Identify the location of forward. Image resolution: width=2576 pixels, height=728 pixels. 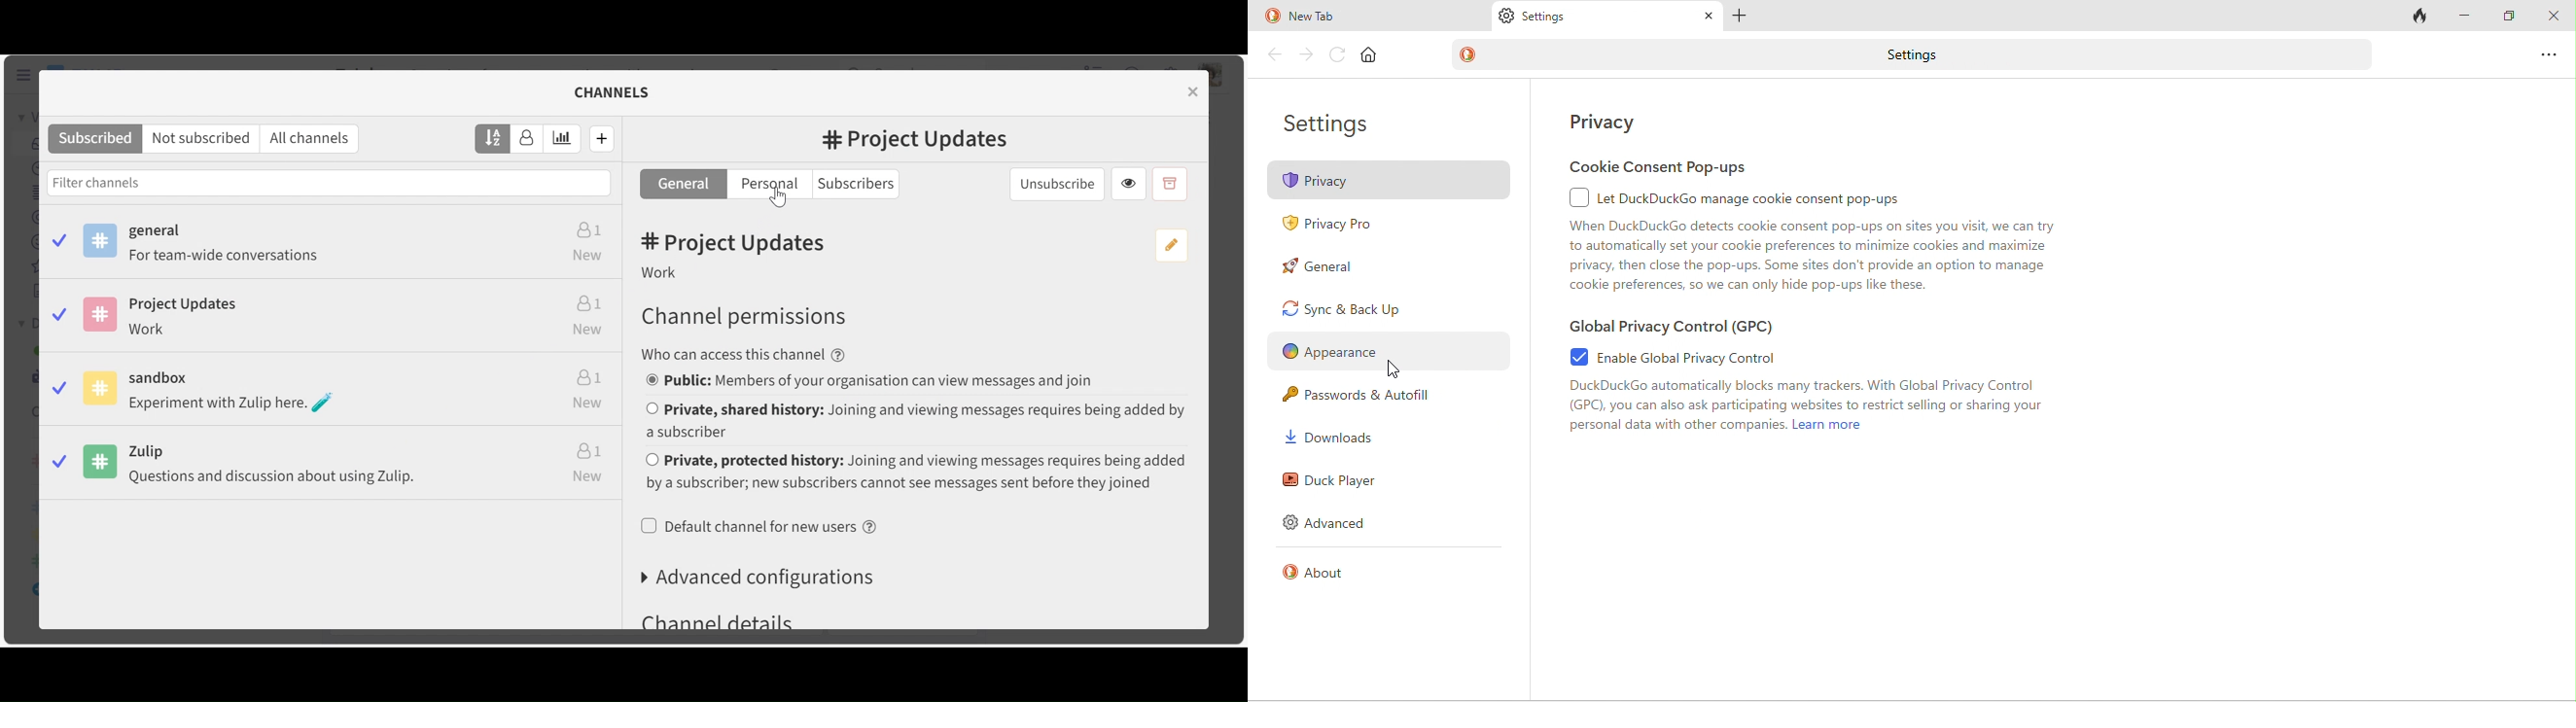
(1308, 54).